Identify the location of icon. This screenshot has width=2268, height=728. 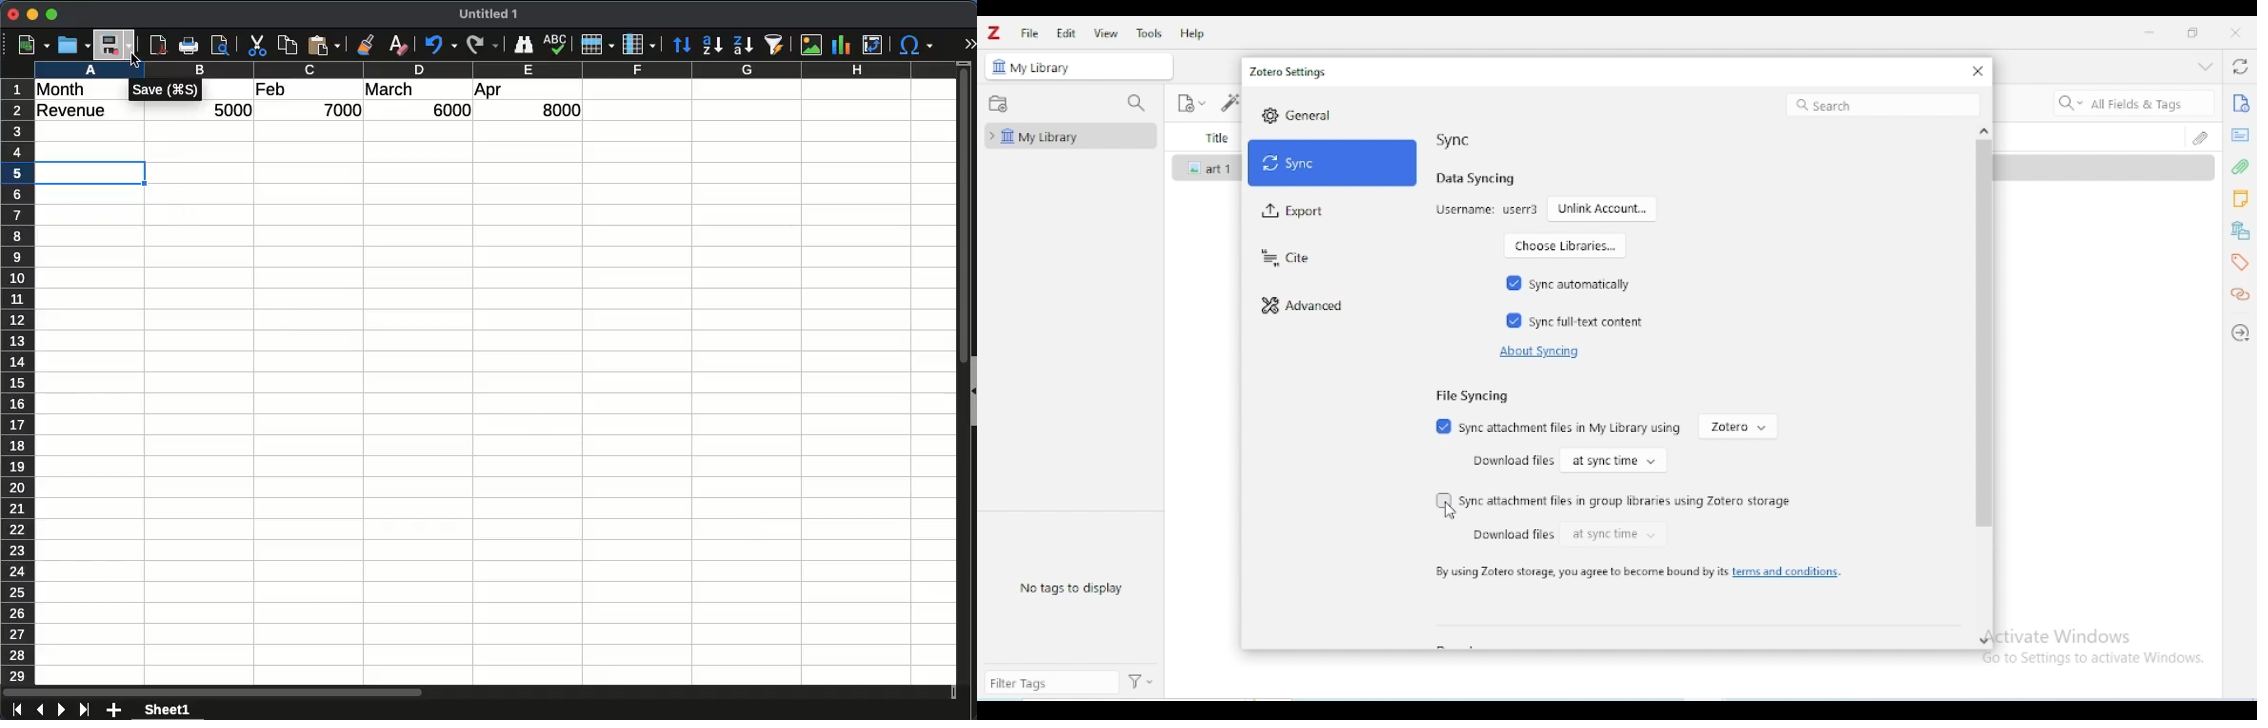
(1196, 168).